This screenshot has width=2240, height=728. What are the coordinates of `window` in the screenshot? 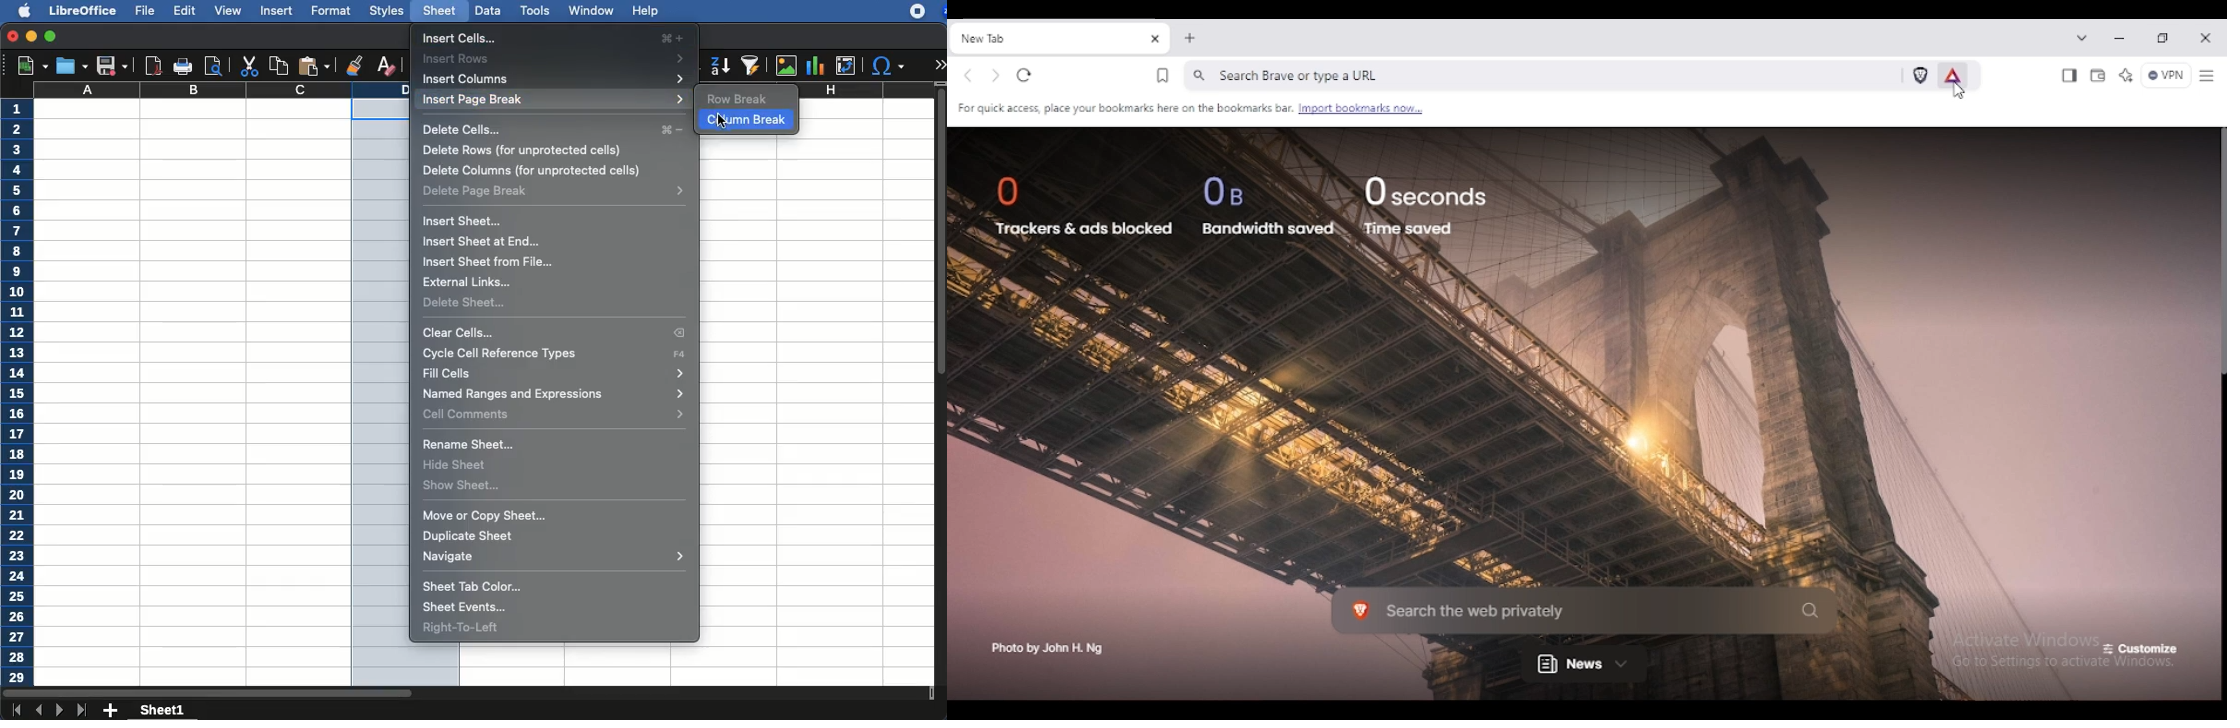 It's located at (590, 10).